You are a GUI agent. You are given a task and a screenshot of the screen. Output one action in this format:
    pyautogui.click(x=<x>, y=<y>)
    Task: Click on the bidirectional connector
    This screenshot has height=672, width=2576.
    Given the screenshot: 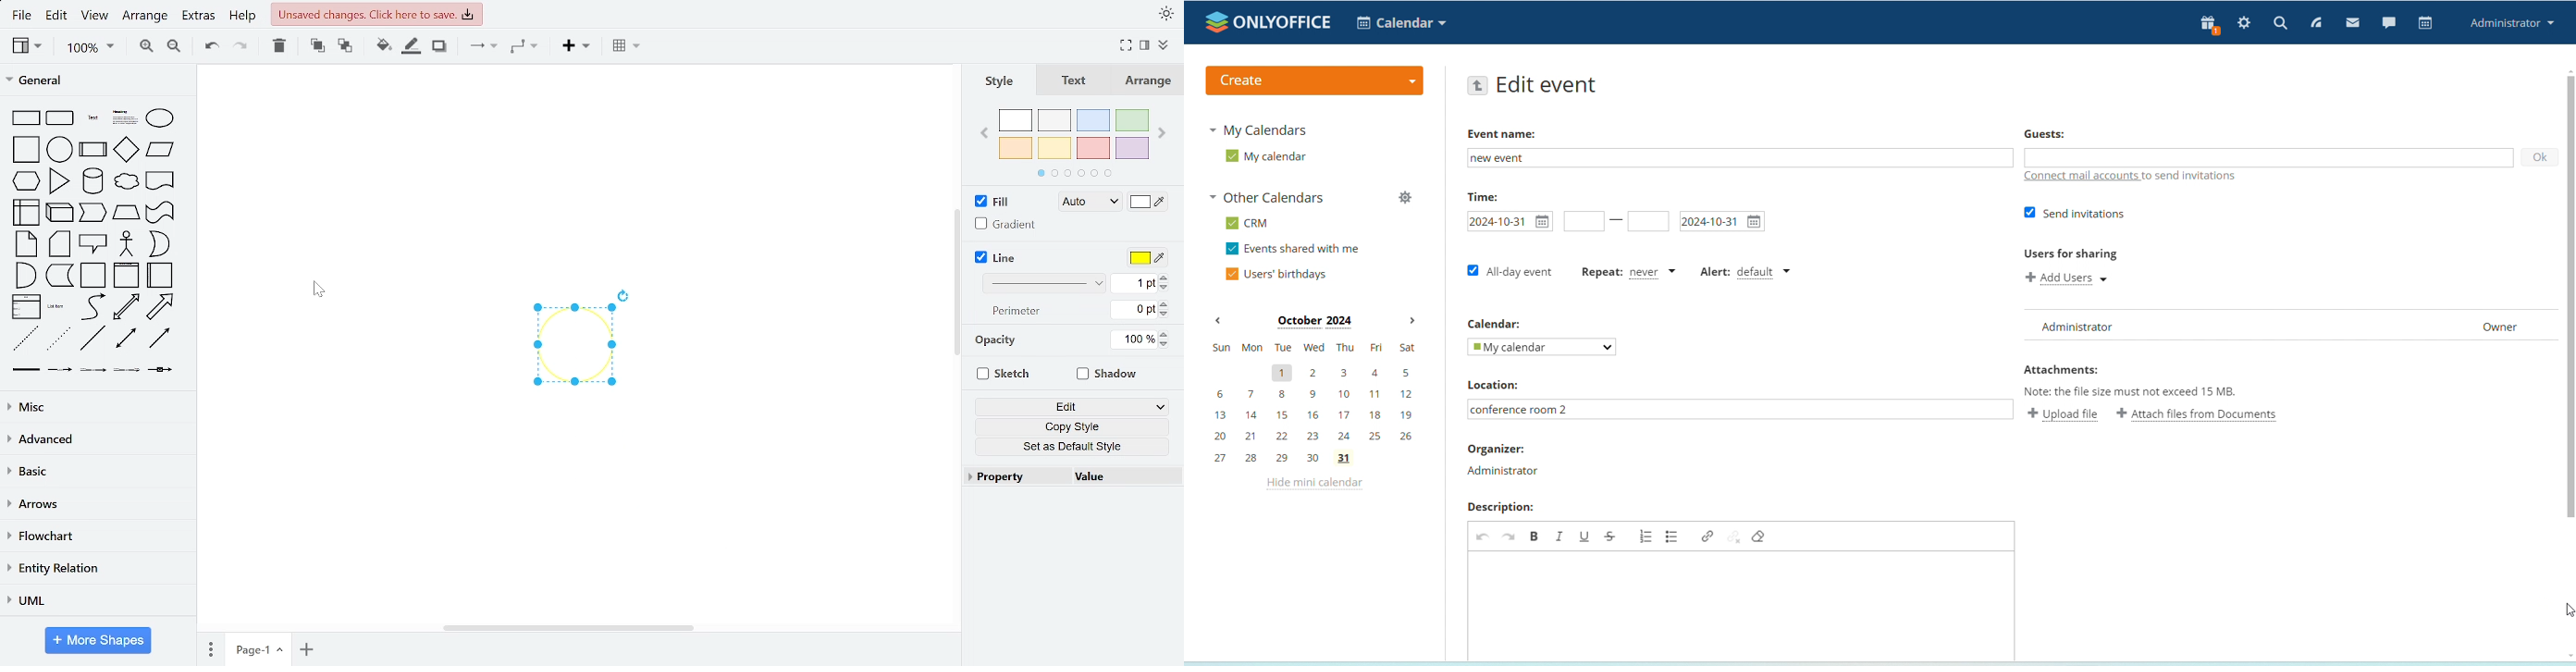 What is the action you would take?
    pyautogui.click(x=125, y=339)
    